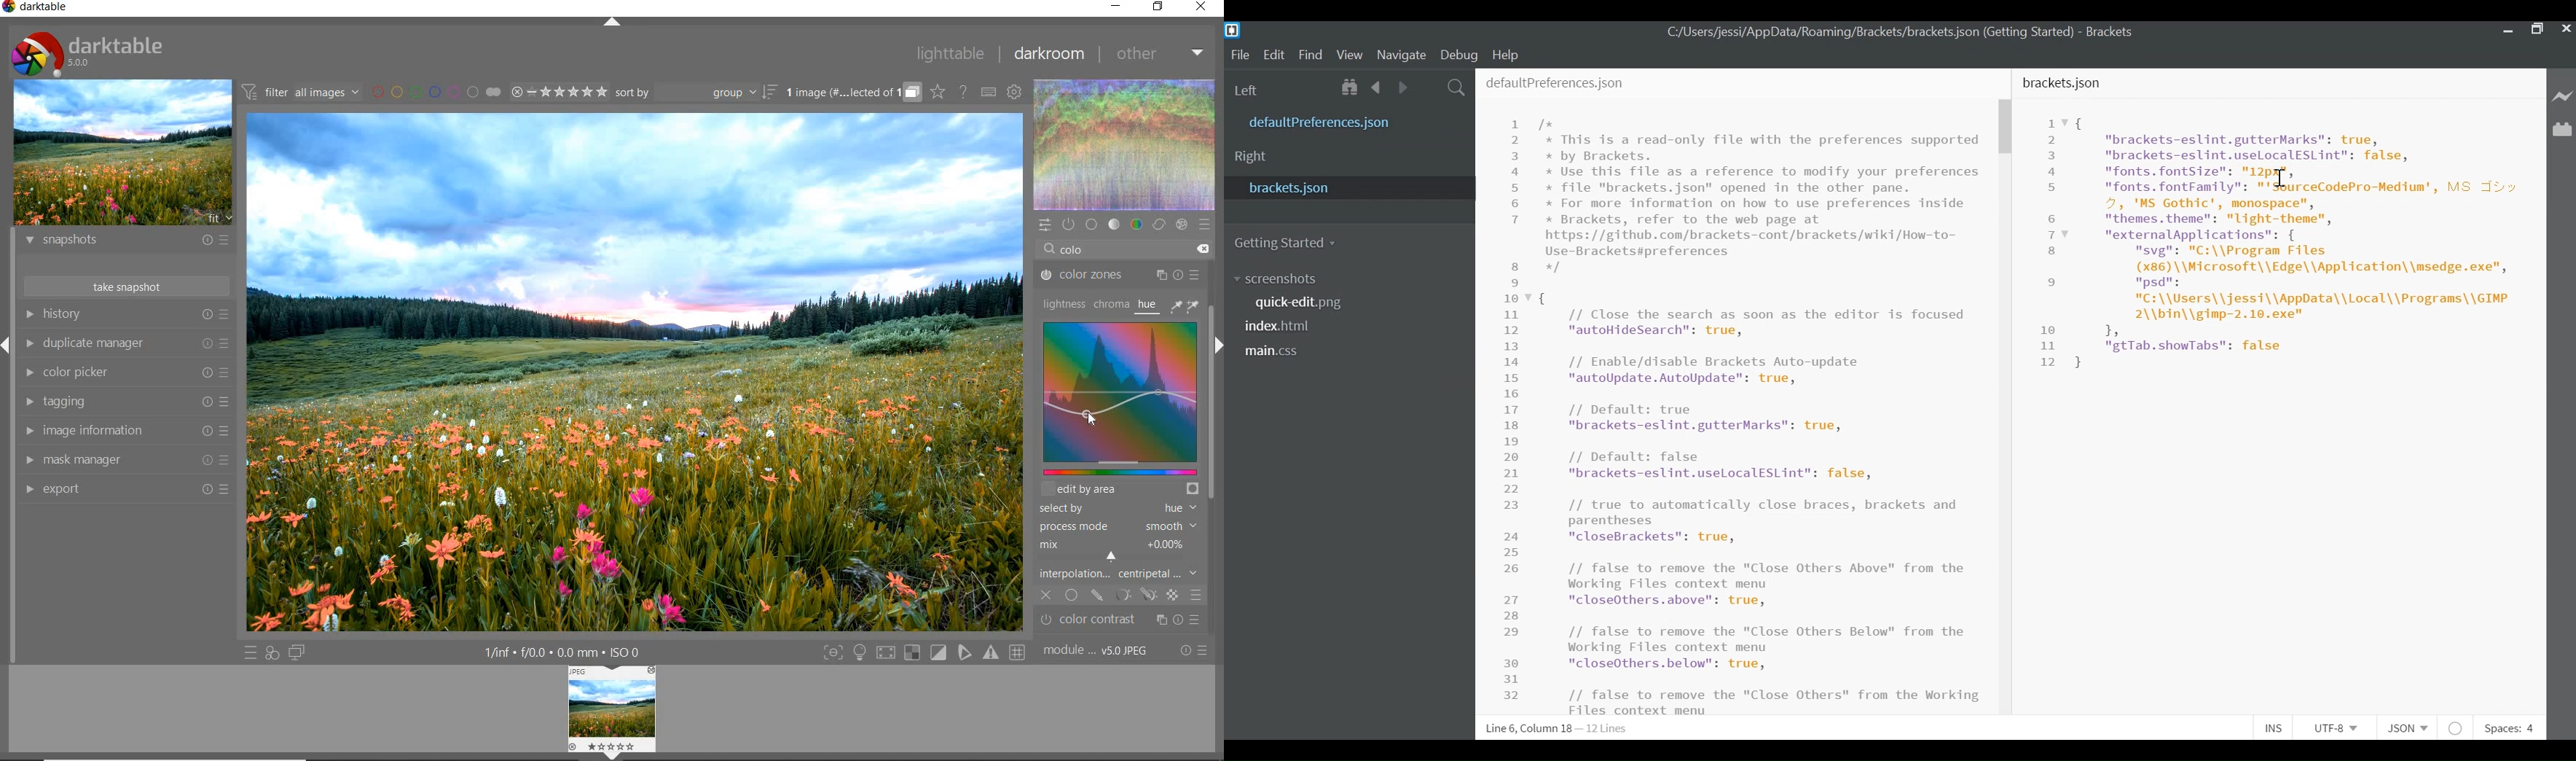 The height and width of the screenshot is (784, 2576). What do you see at coordinates (1249, 89) in the screenshot?
I see `Left` at bounding box center [1249, 89].